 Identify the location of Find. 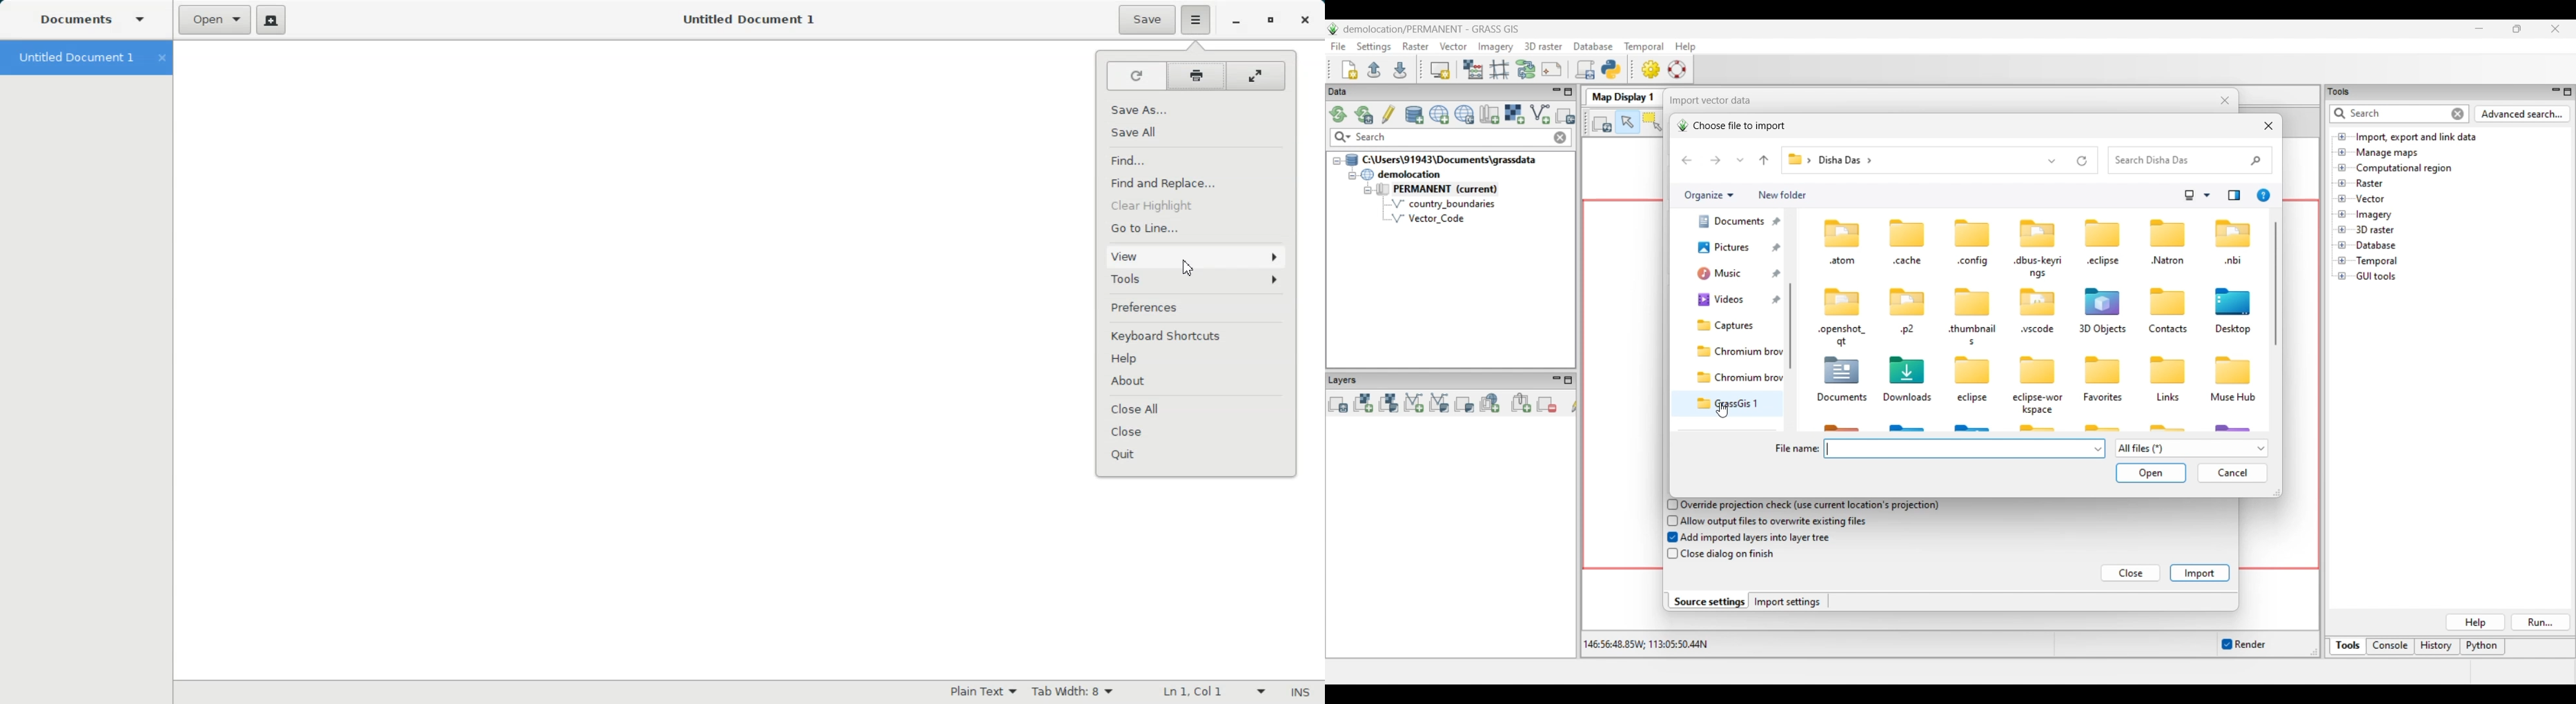
(1196, 159).